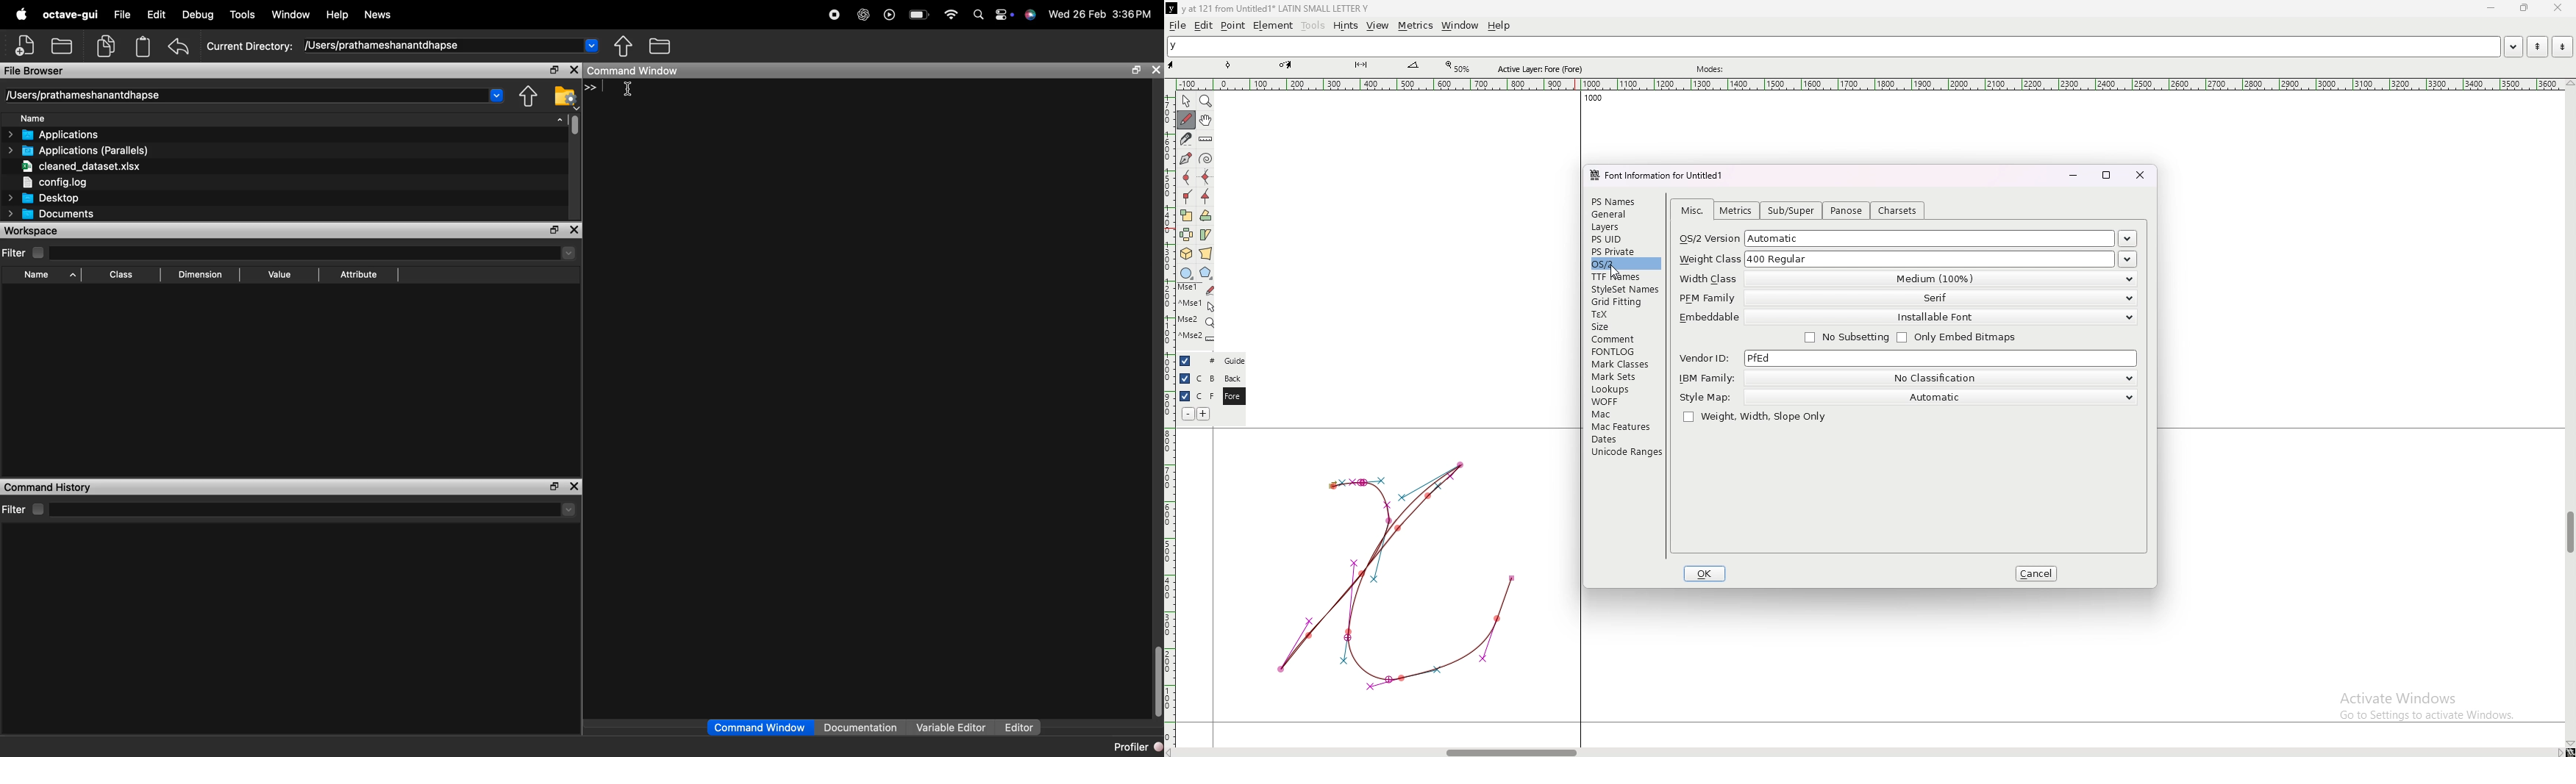  I want to click on mse 1, so click(1196, 289).